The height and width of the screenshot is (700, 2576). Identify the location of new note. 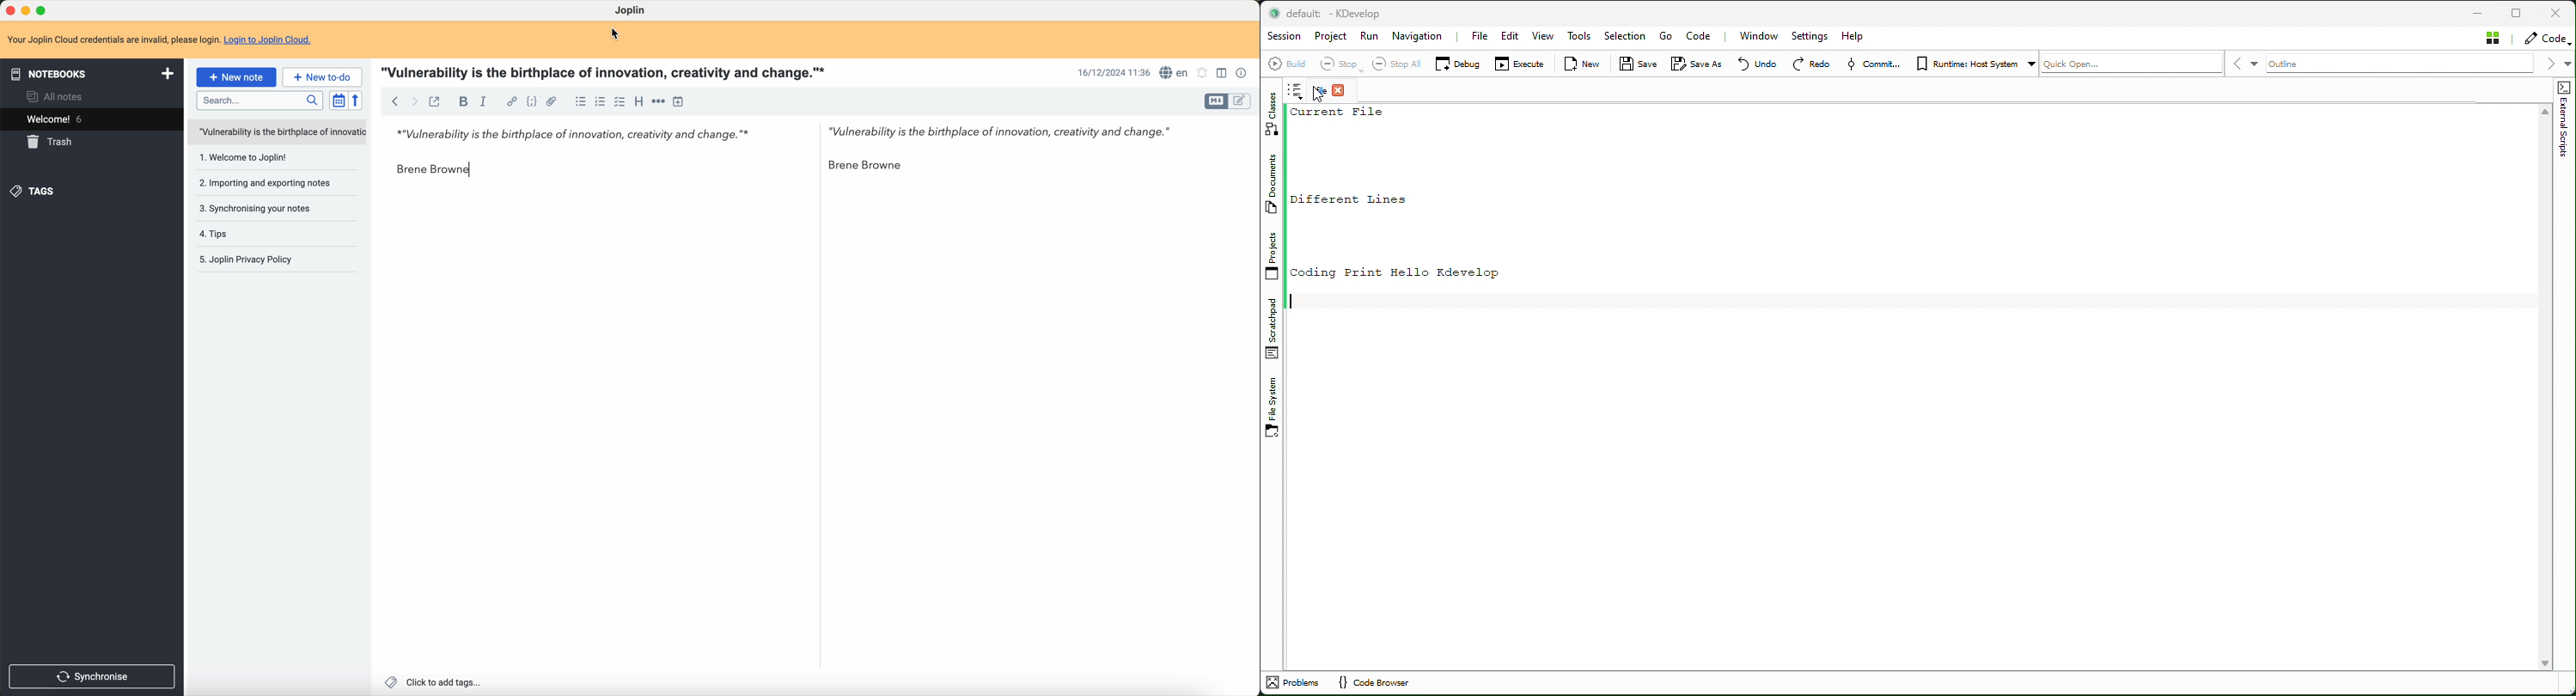
(236, 77).